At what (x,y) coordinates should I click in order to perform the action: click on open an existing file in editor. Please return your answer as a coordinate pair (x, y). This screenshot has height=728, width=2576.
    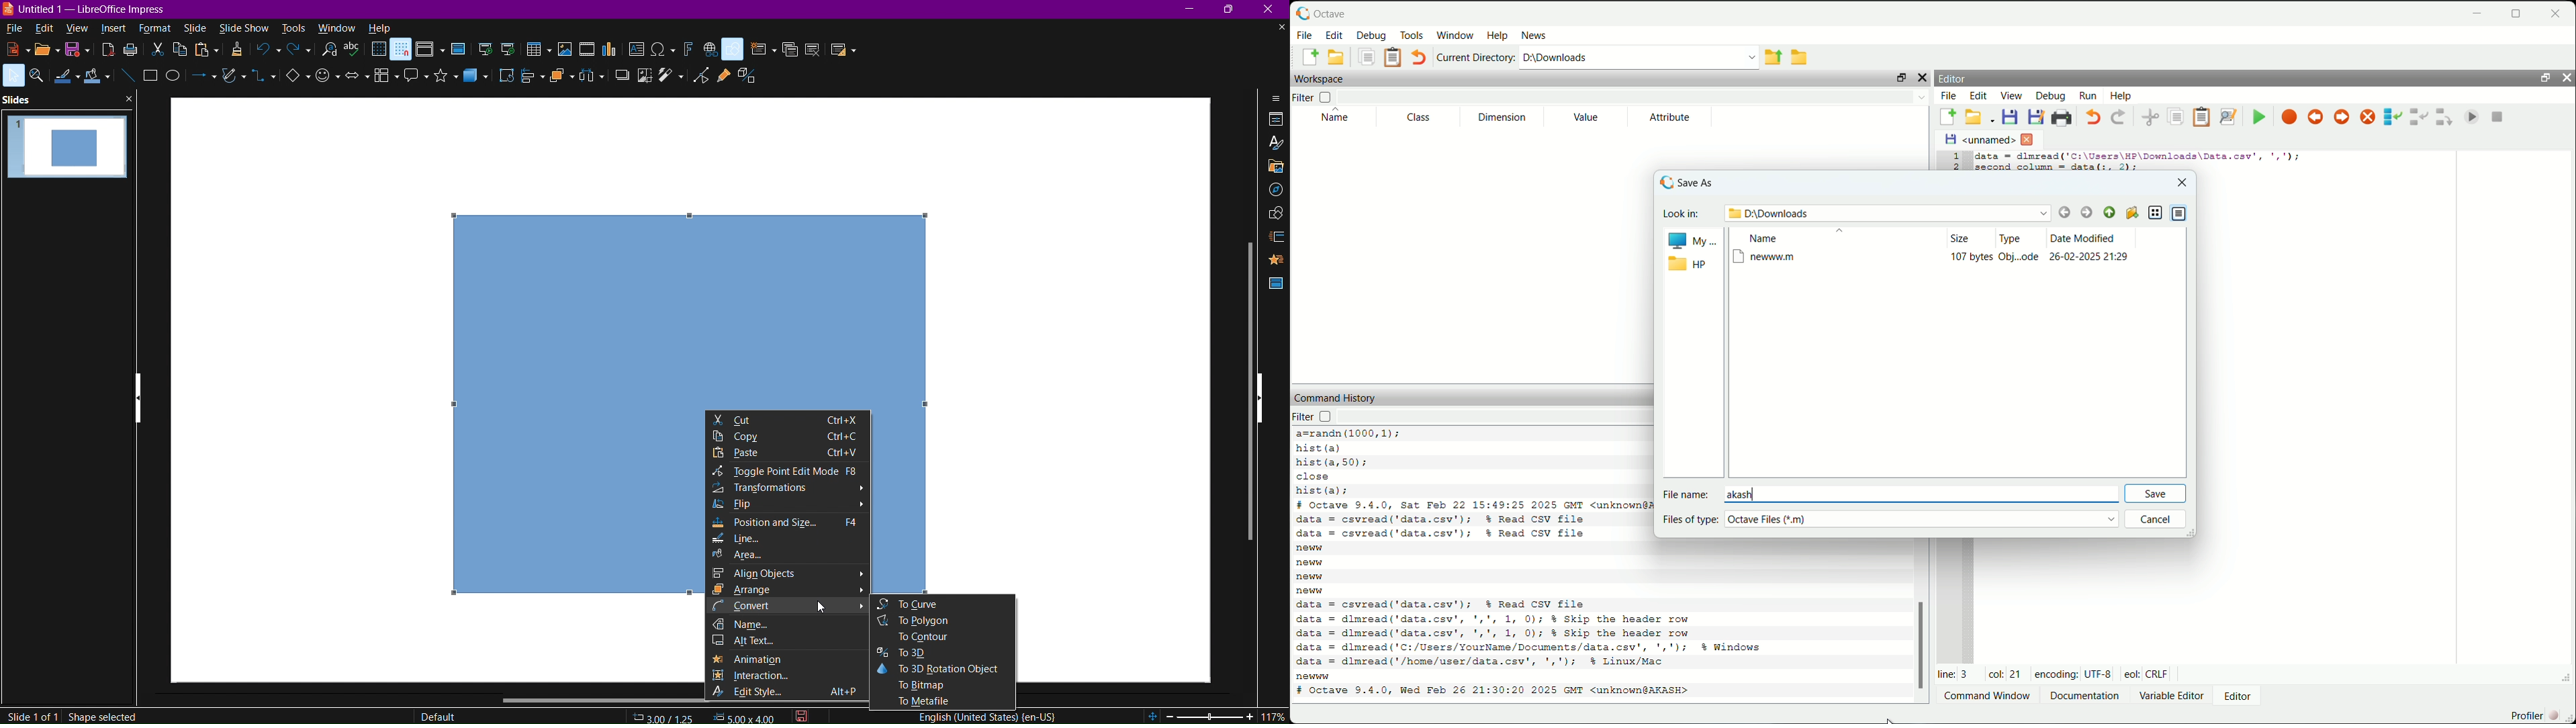
    Looking at the image, I should click on (1339, 57).